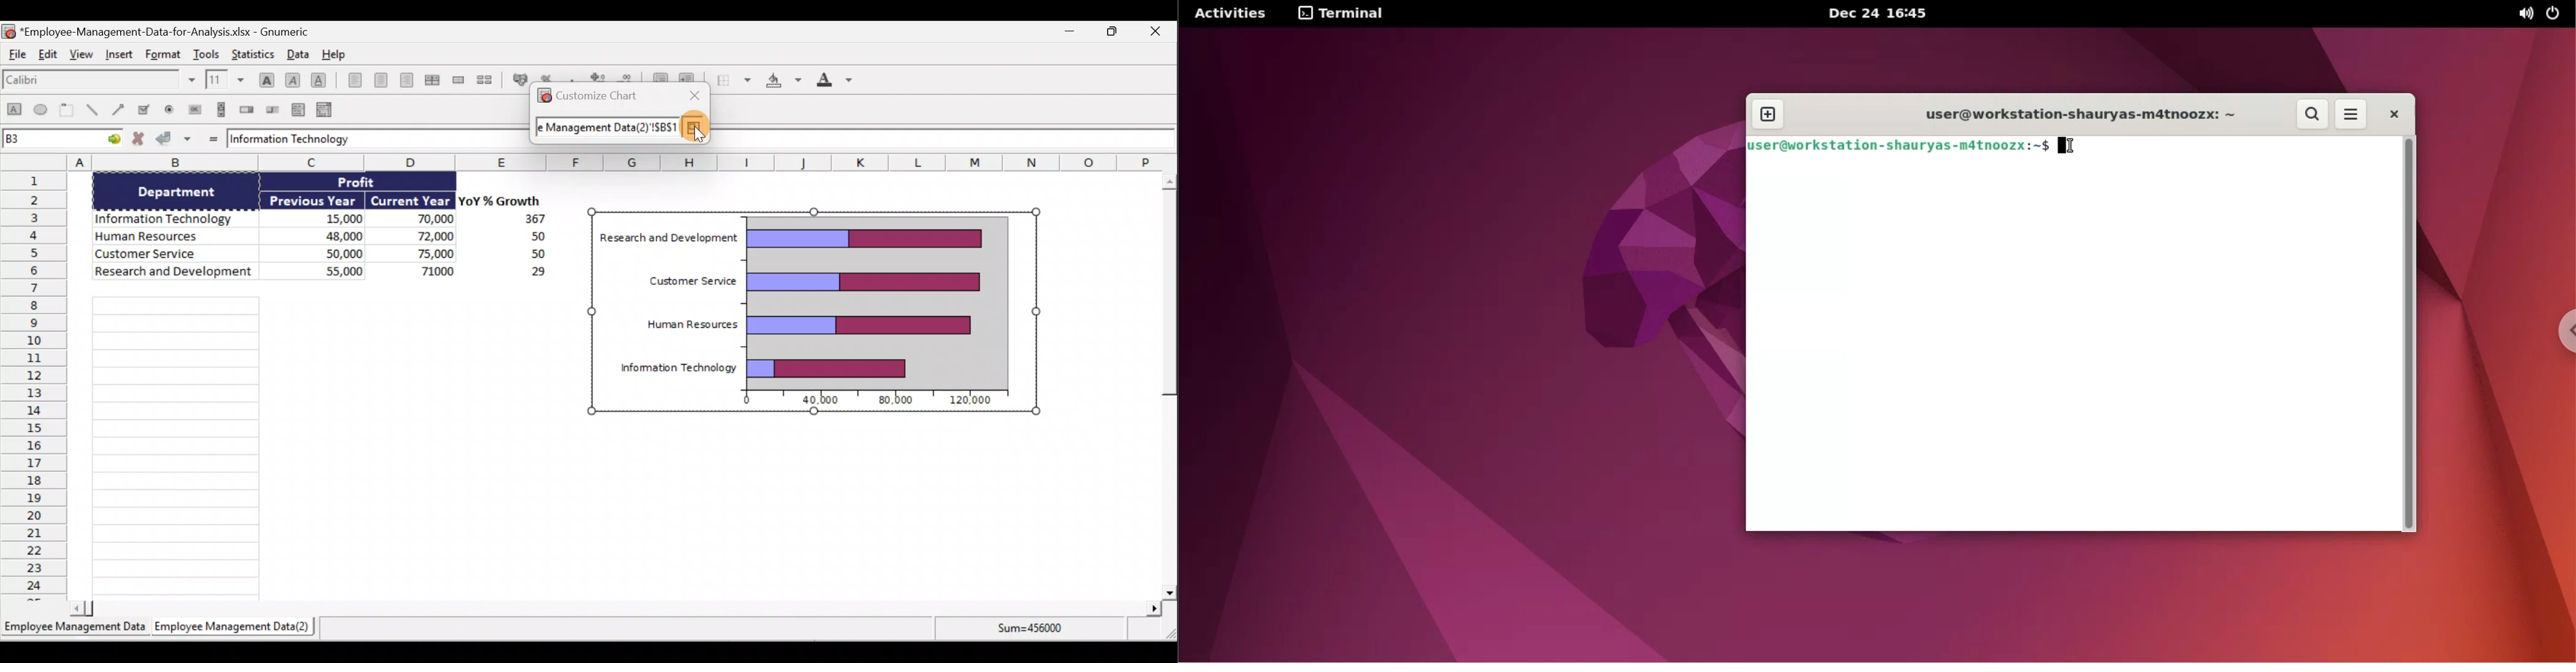  I want to click on Increase decimals, so click(599, 78).